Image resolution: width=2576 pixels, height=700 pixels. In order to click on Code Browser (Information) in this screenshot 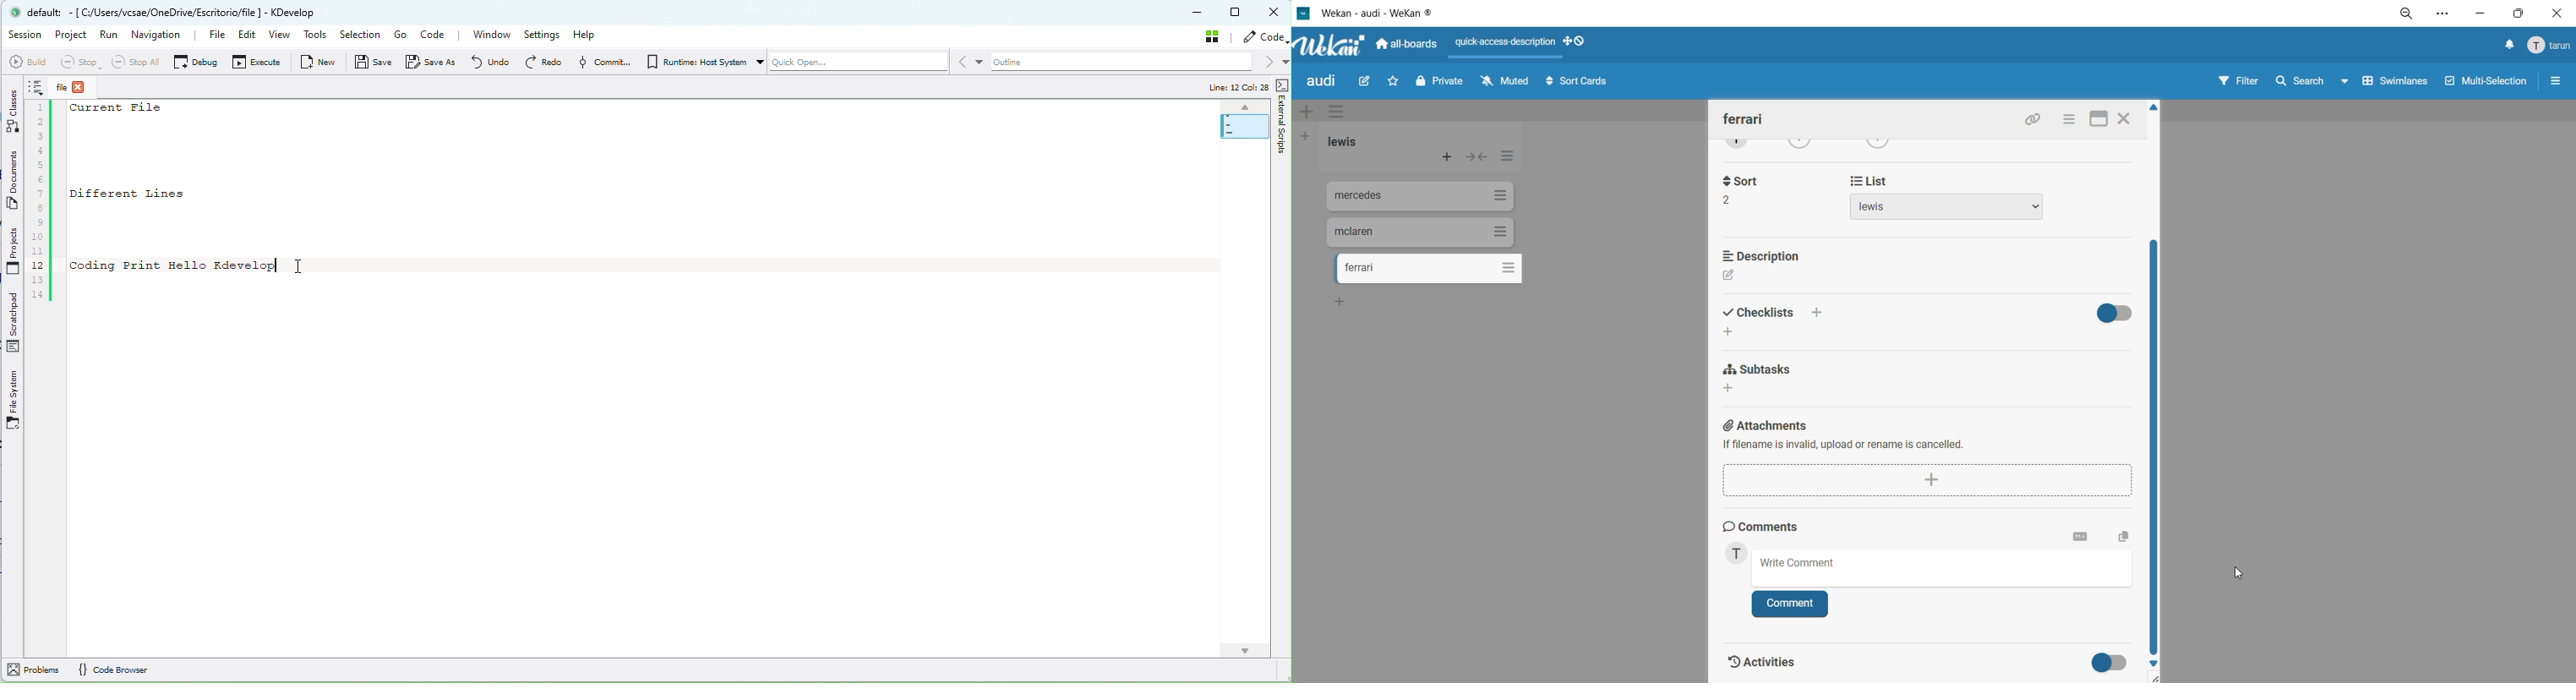, I will do `click(118, 669)`.